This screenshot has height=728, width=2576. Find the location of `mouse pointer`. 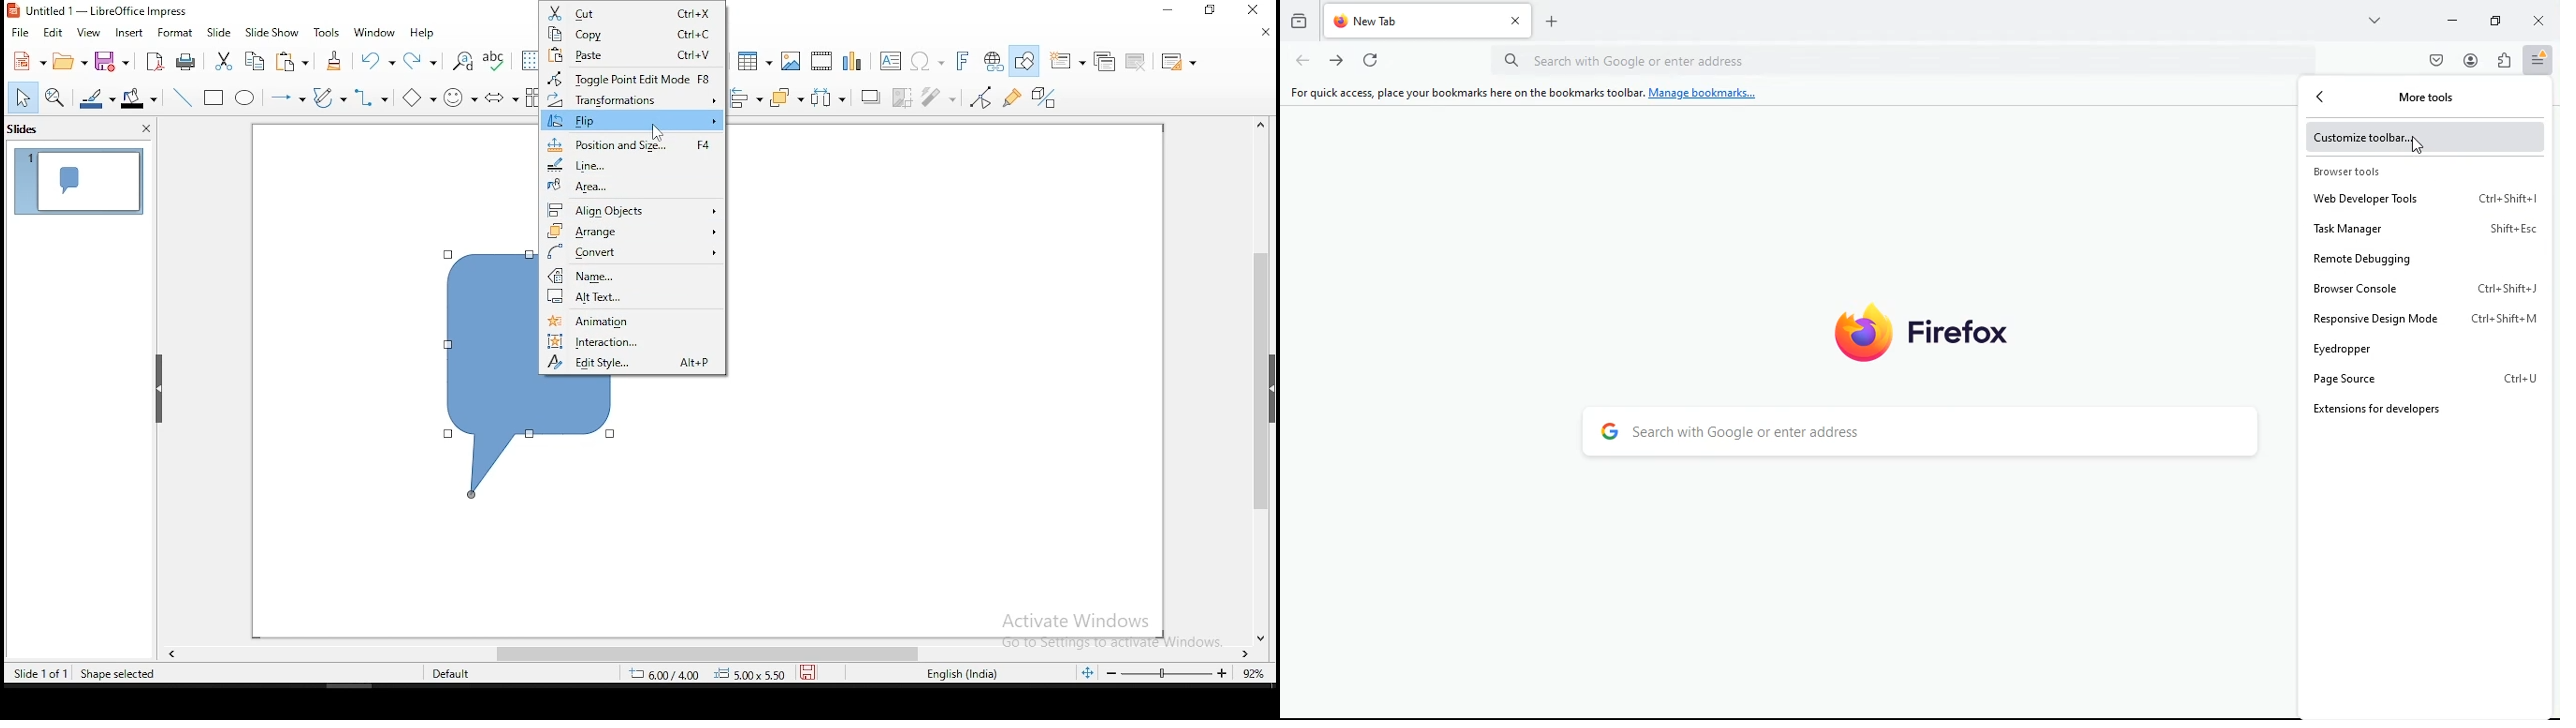

mouse pointer is located at coordinates (657, 133).